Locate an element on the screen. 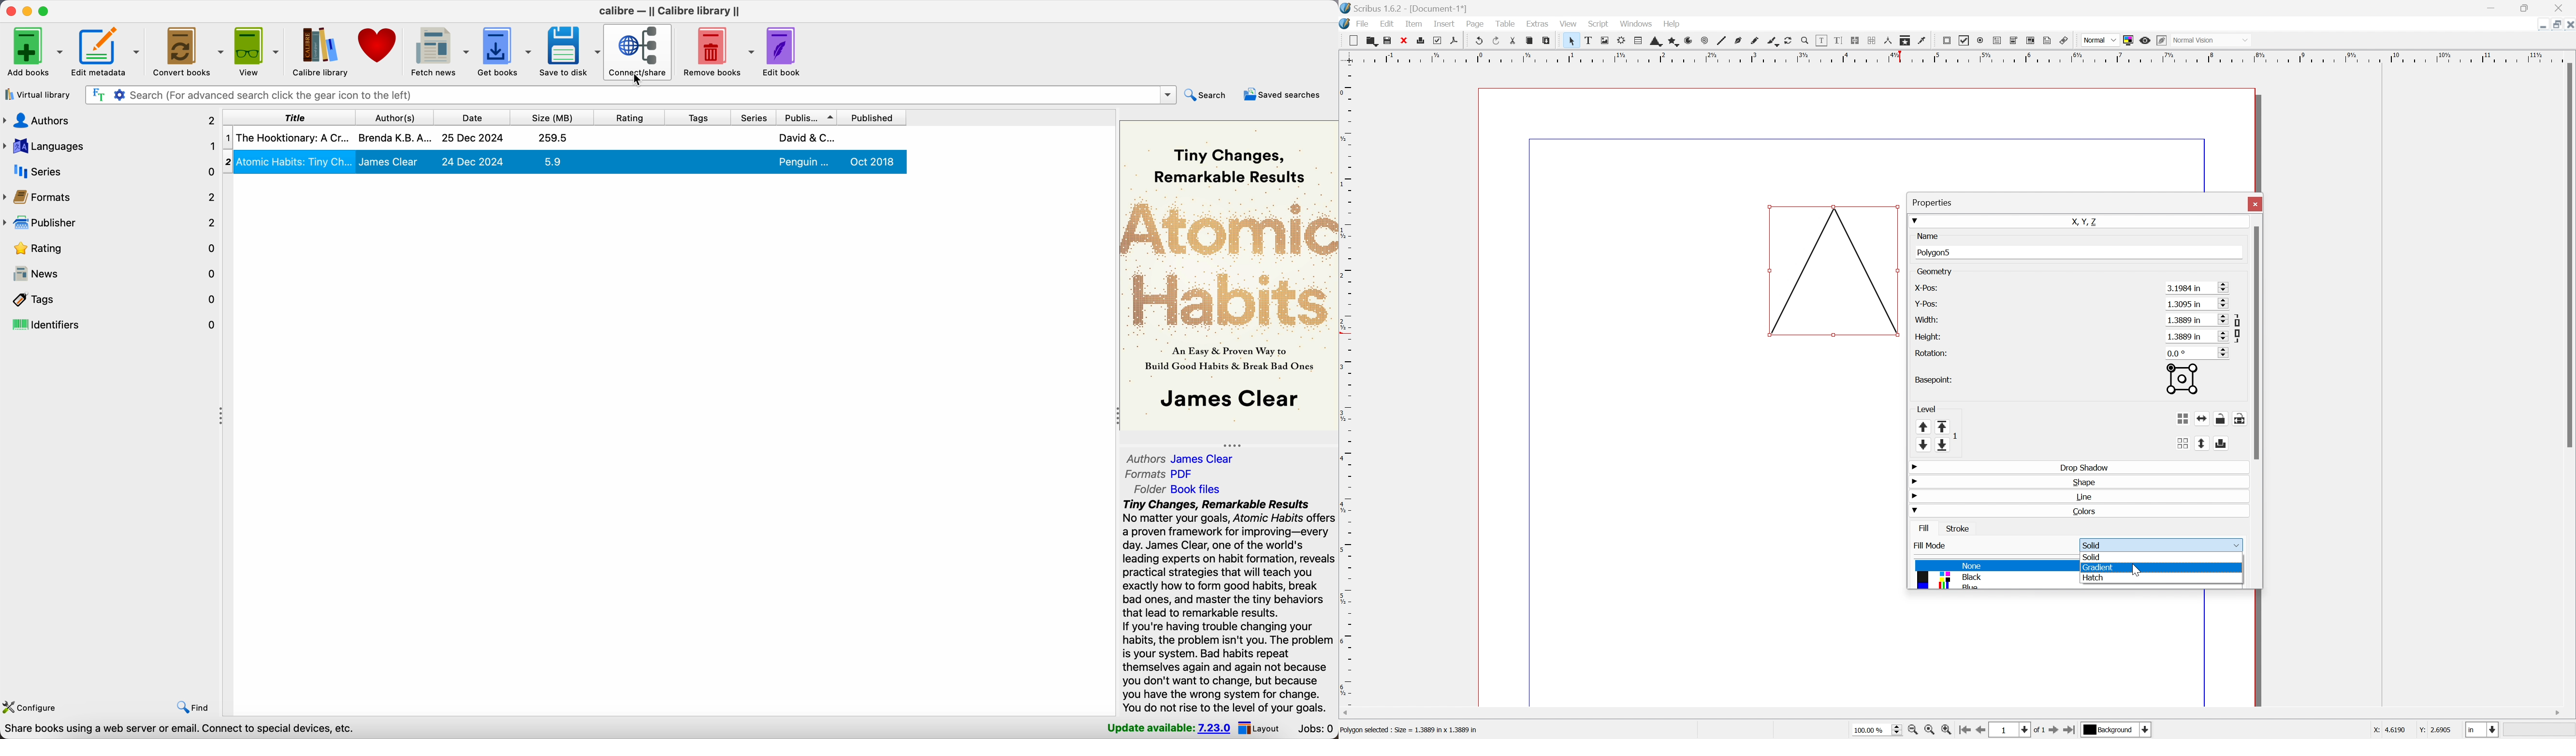  Cut is located at coordinates (1511, 41).